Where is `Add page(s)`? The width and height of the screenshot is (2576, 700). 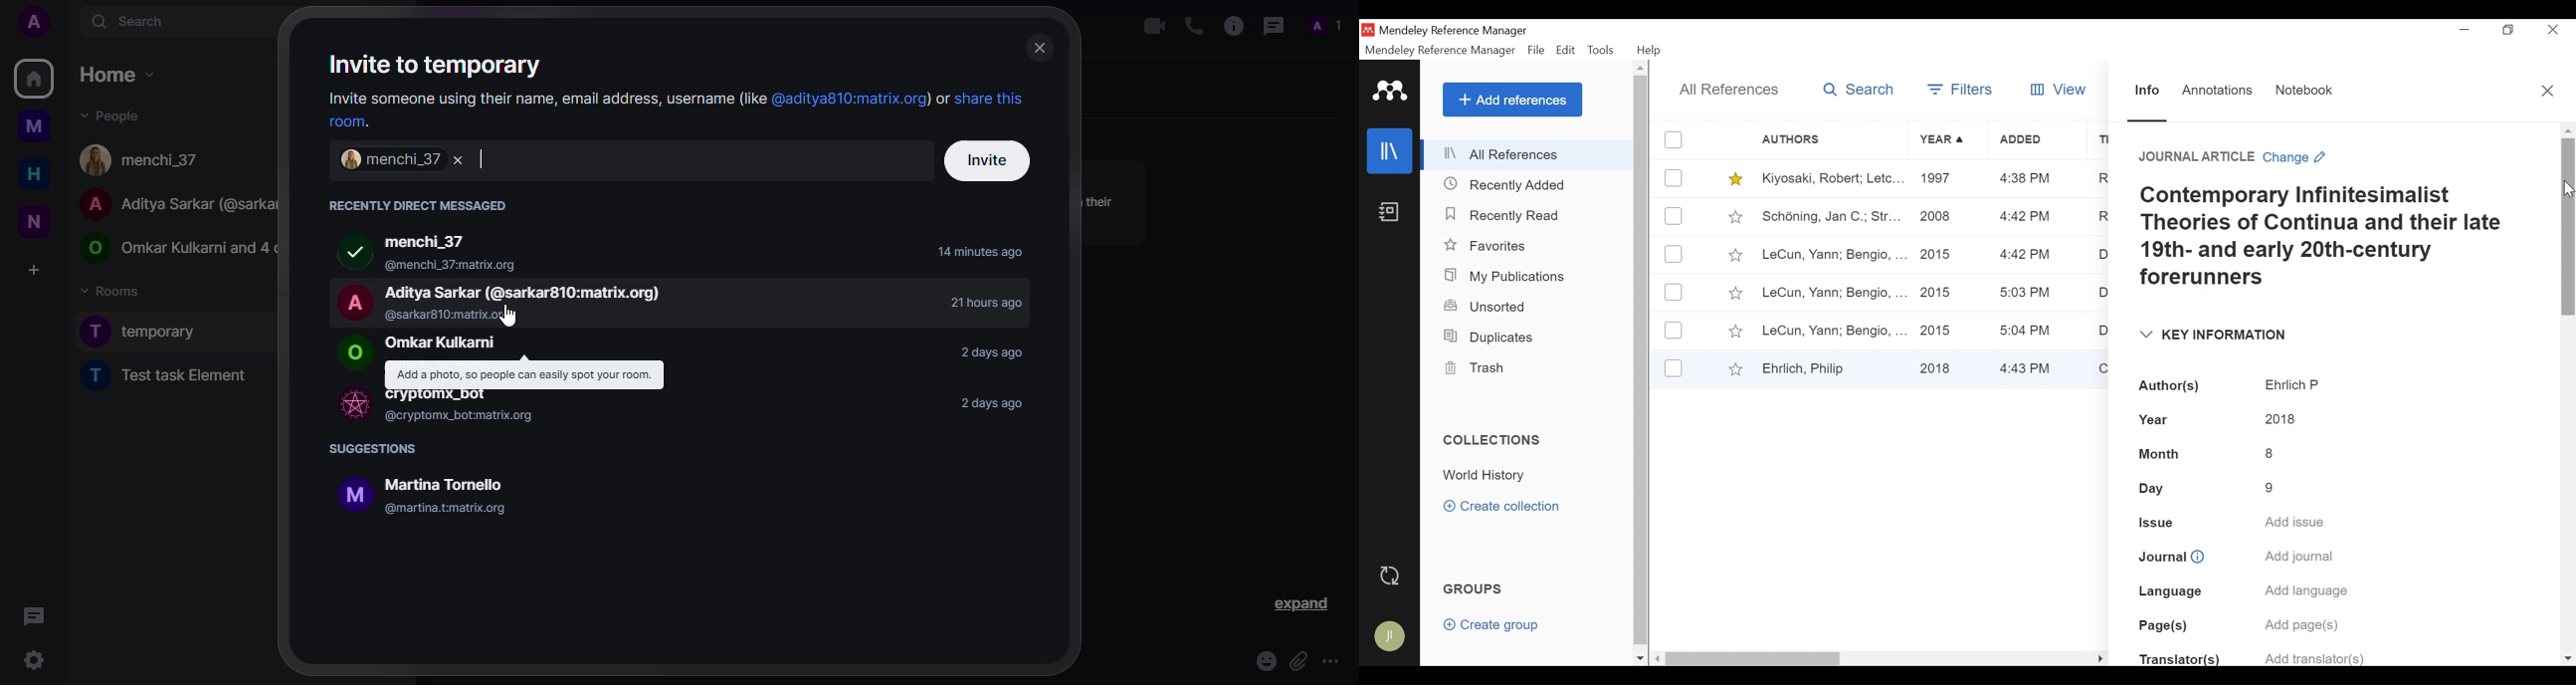 Add page(s) is located at coordinates (2306, 625).